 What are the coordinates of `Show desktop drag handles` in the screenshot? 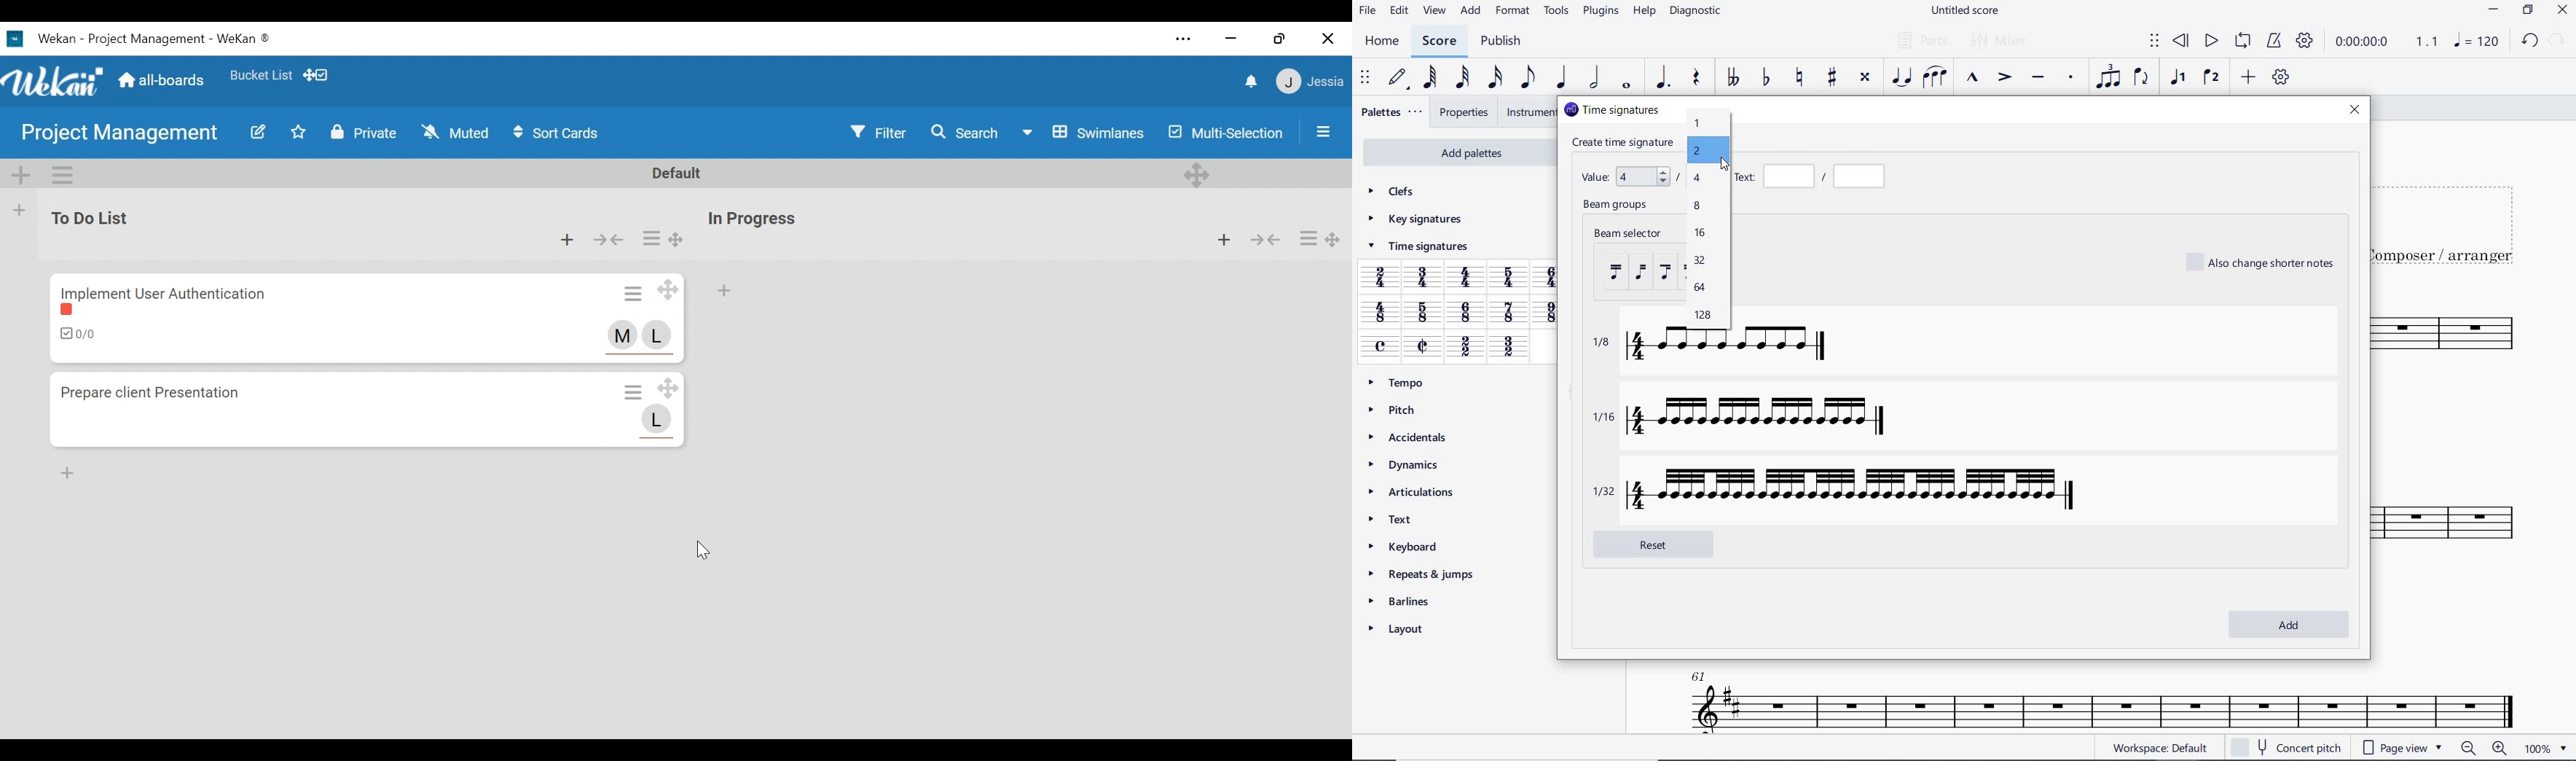 It's located at (320, 74).